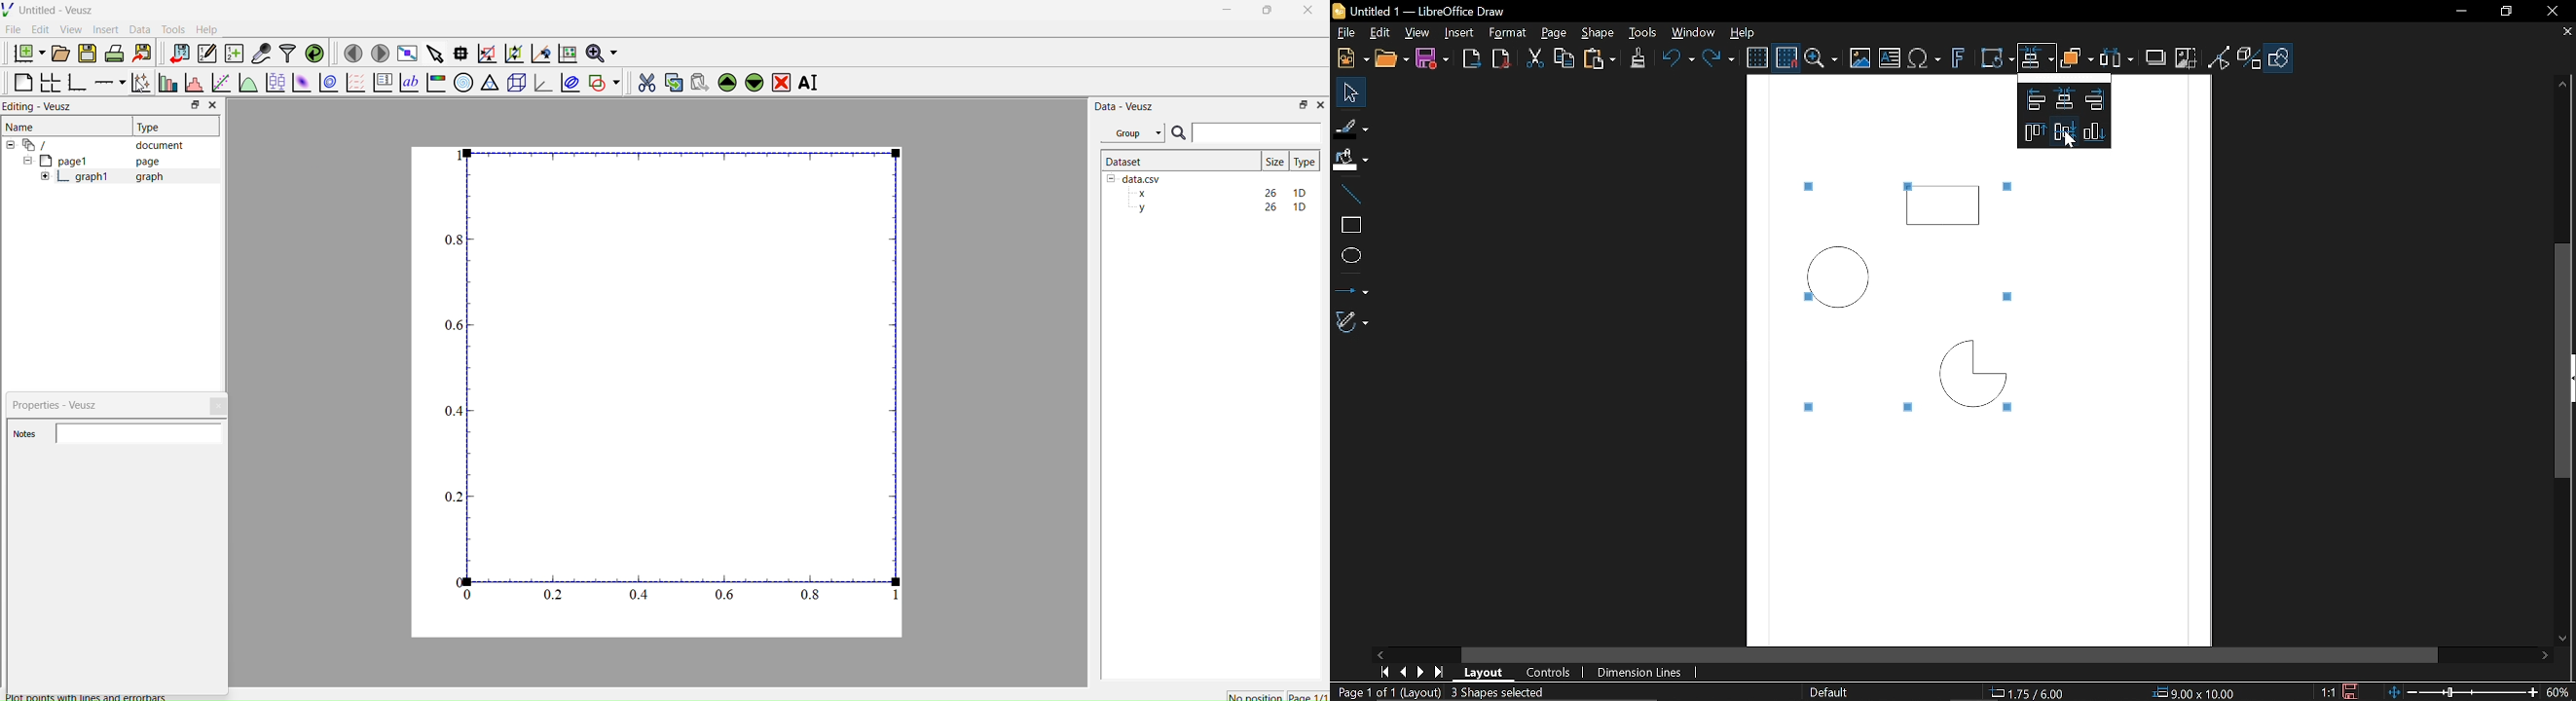 This screenshot has width=2576, height=728. I want to click on Snap to grid, so click(1785, 55).